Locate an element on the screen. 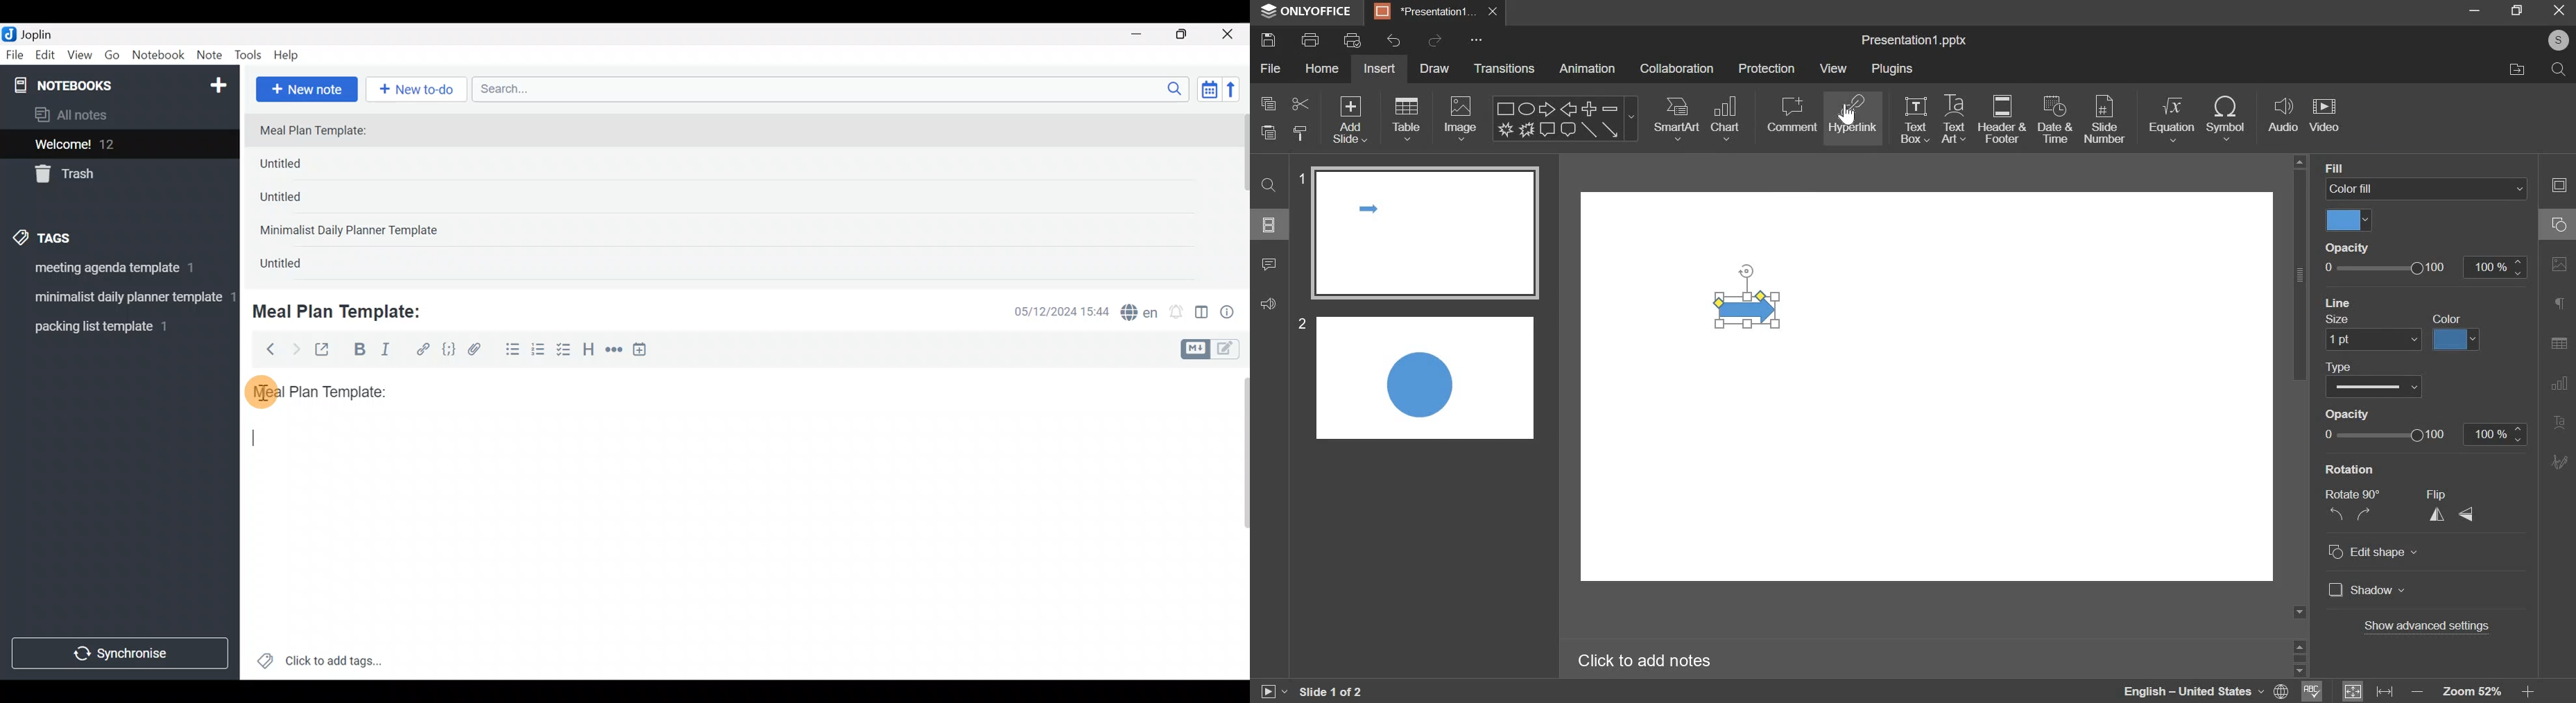  Paragraph settings is located at coordinates (2562, 304).